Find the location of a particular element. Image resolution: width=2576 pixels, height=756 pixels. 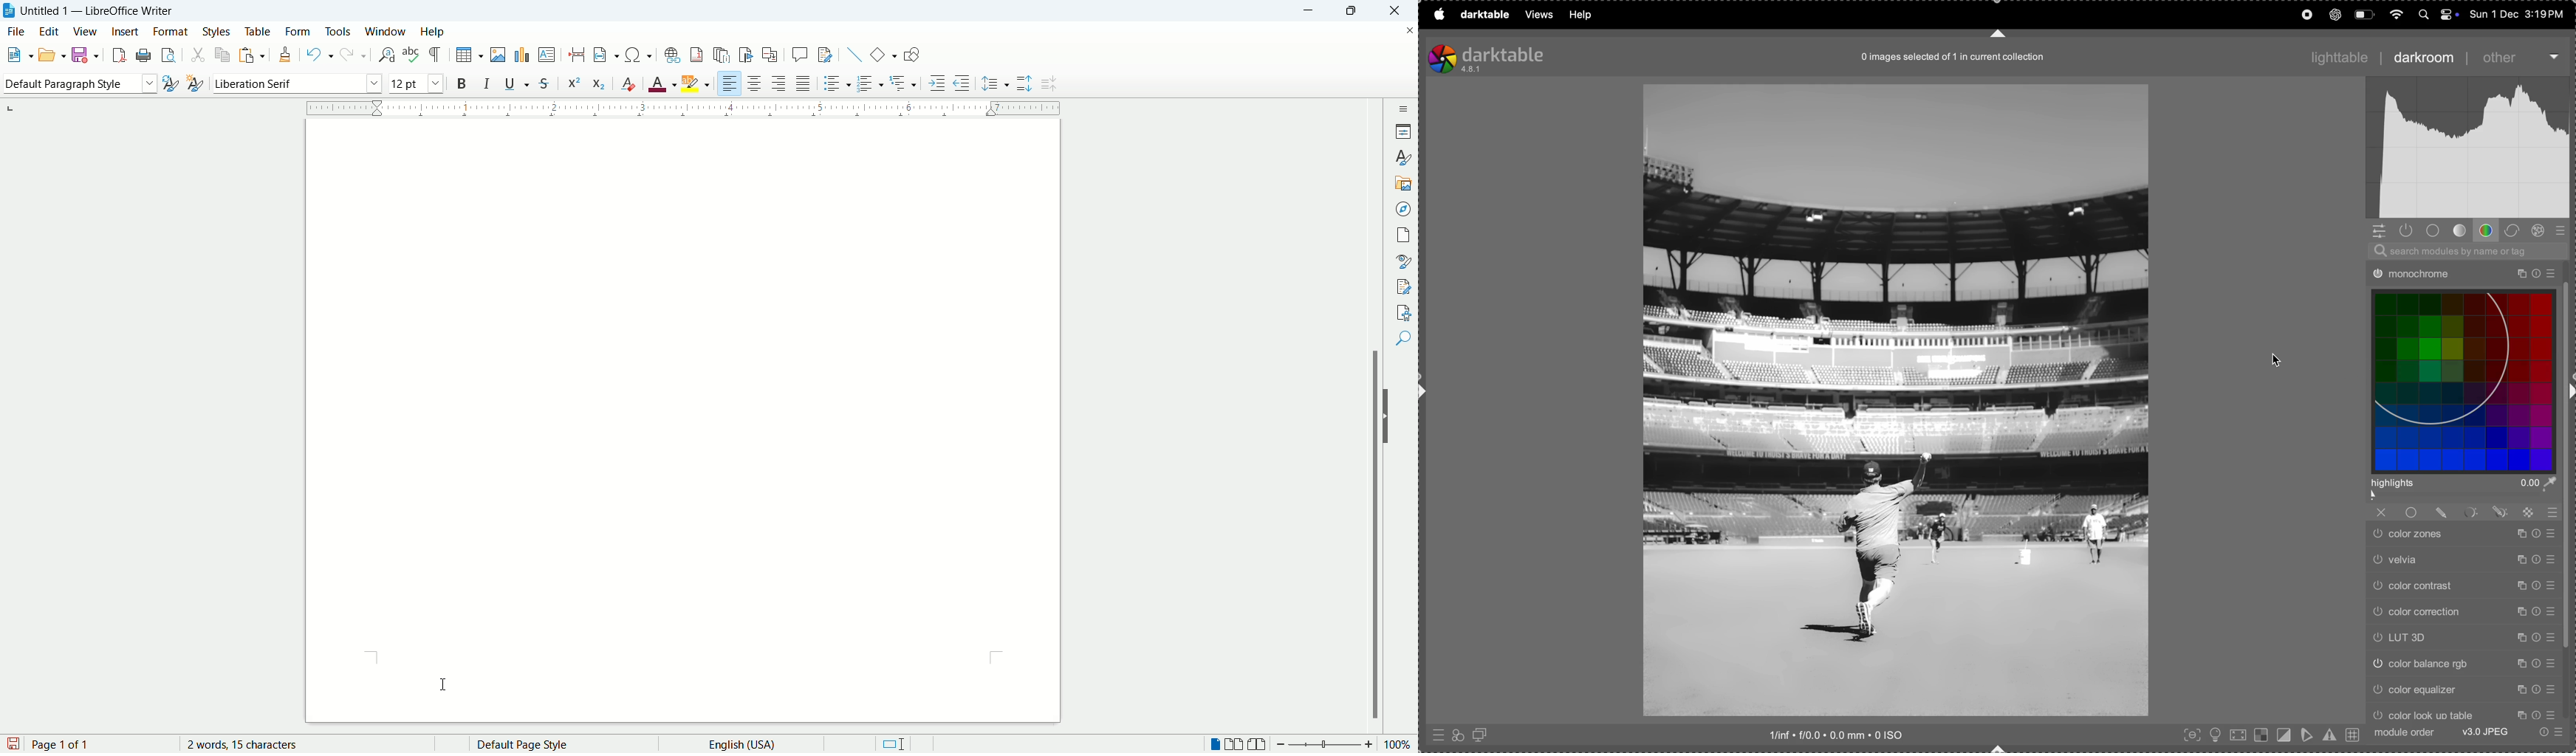

apple widgets is located at coordinates (2437, 15).